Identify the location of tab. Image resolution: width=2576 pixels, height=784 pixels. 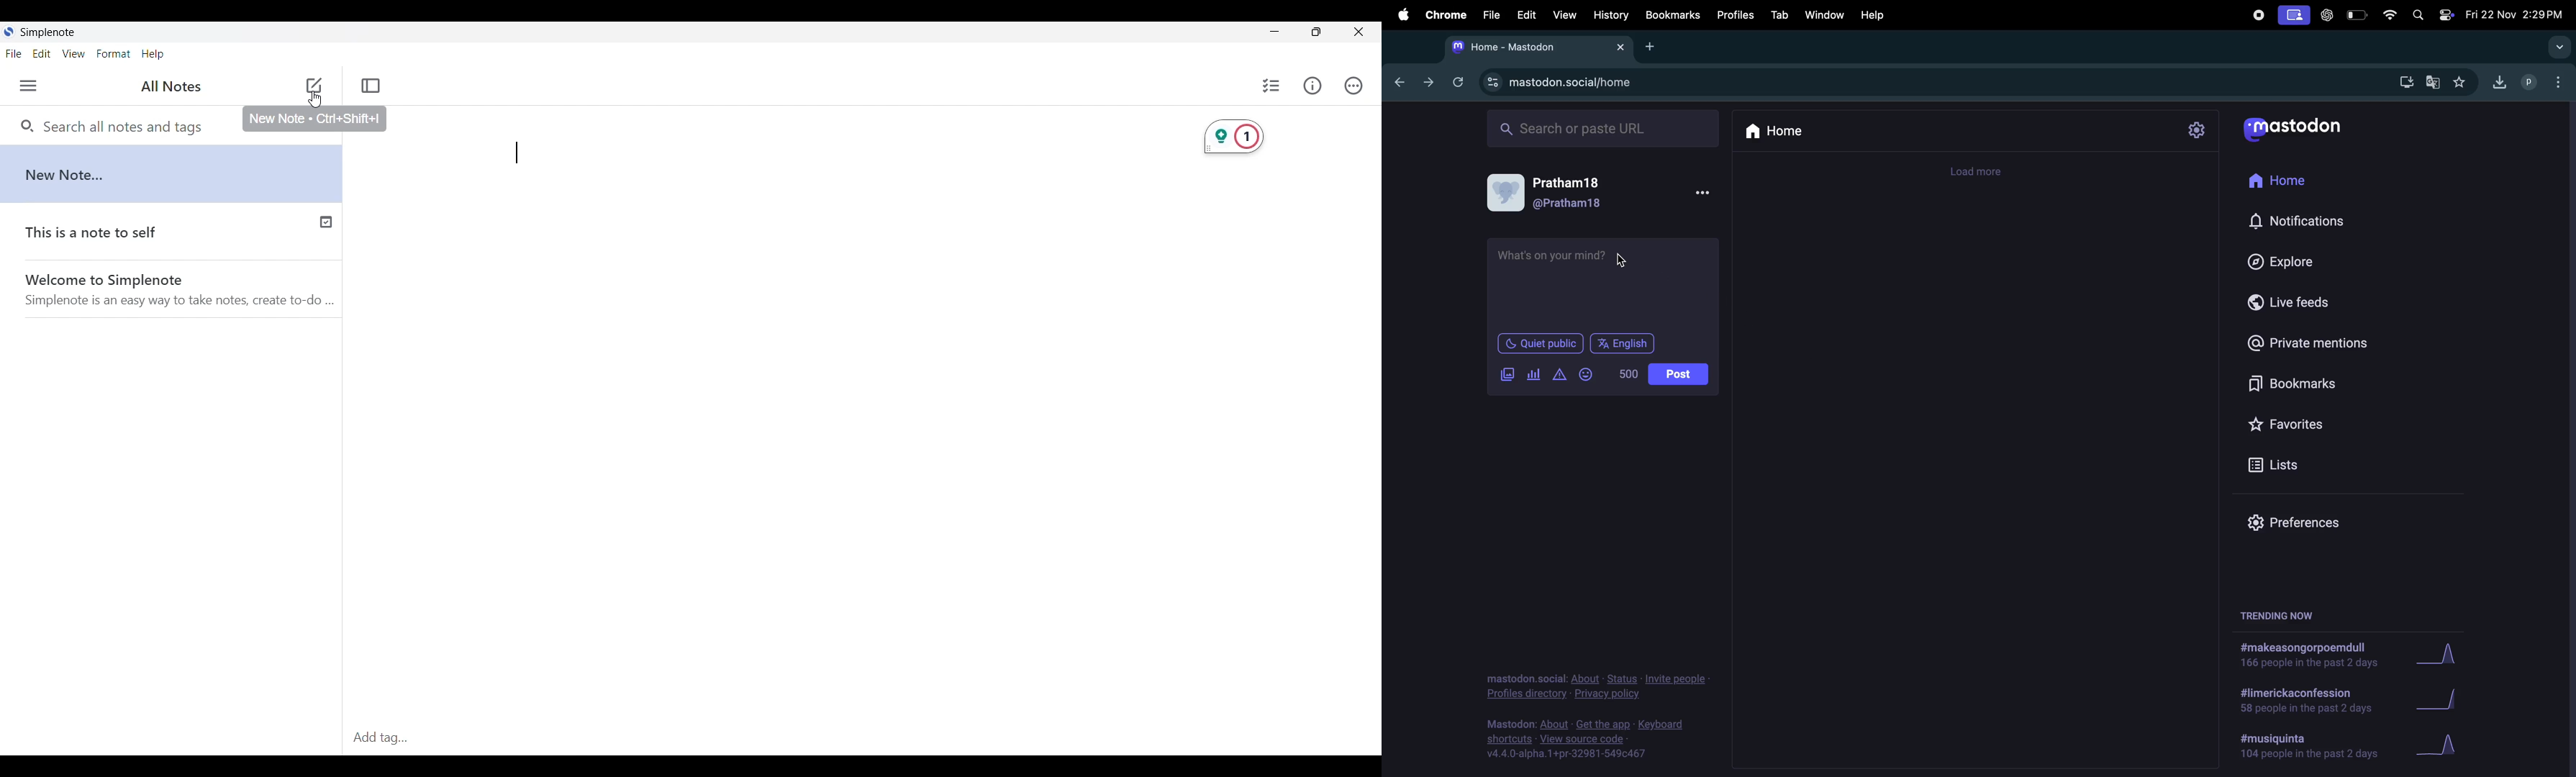
(1778, 14).